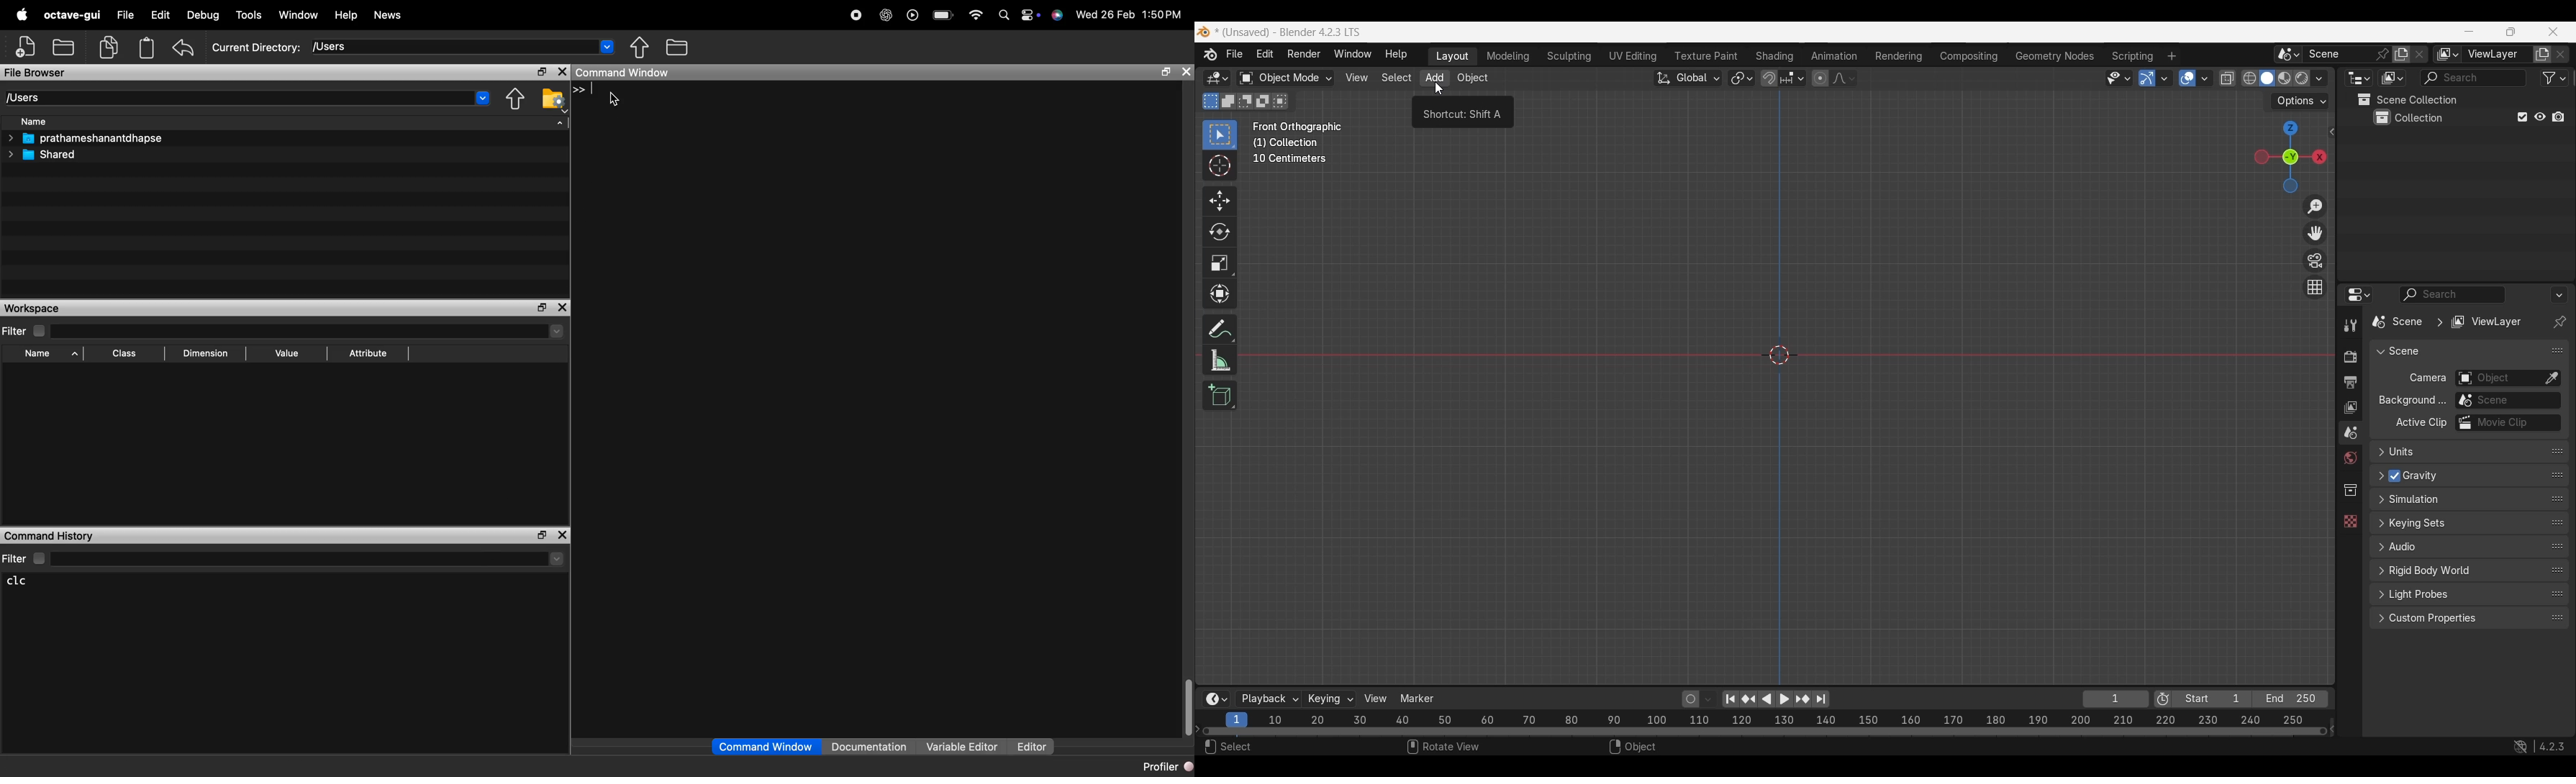 This screenshot has width=2576, height=784. I want to click on 10 20 30 40 50 60 70 80 90 100 110 120 130 140 150 160 170 180 190 200 210 220 230 240 250, so click(1790, 718).